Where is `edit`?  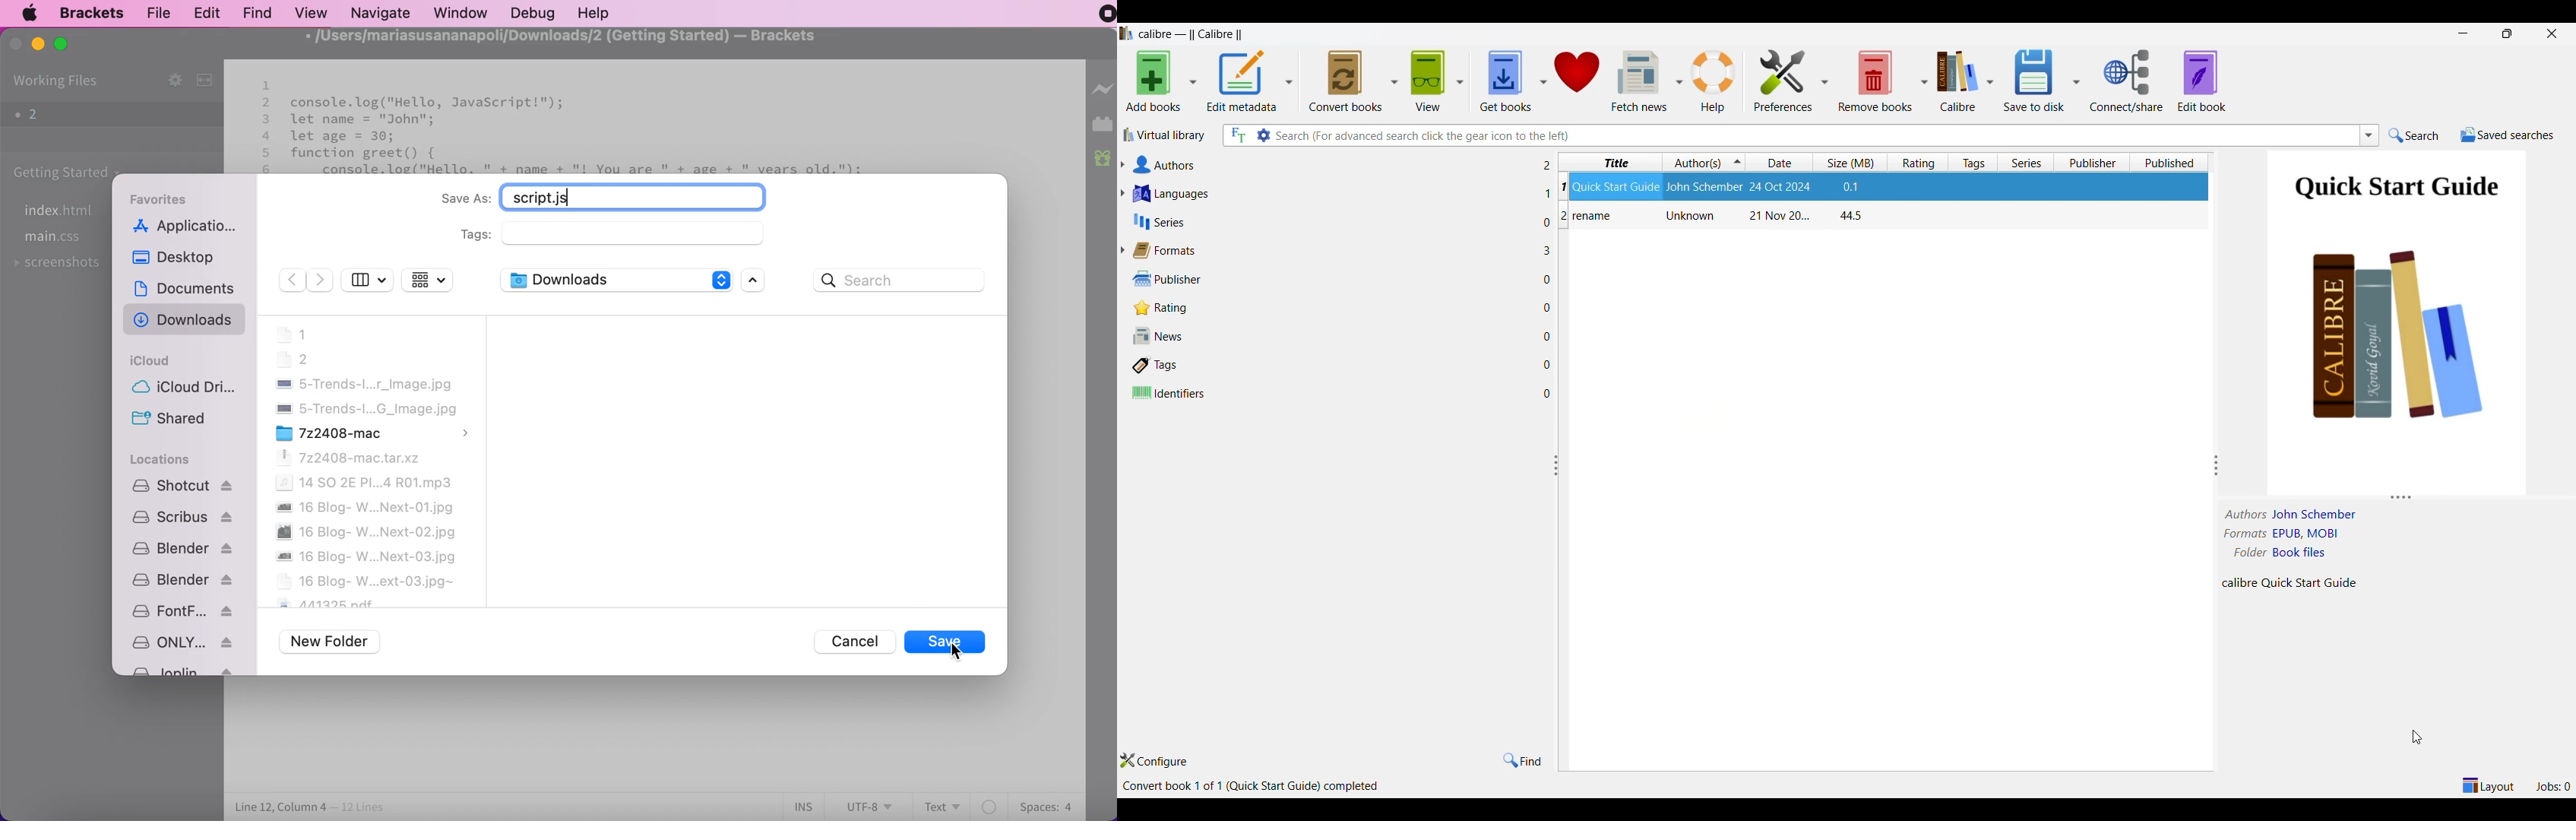 edit is located at coordinates (203, 12).